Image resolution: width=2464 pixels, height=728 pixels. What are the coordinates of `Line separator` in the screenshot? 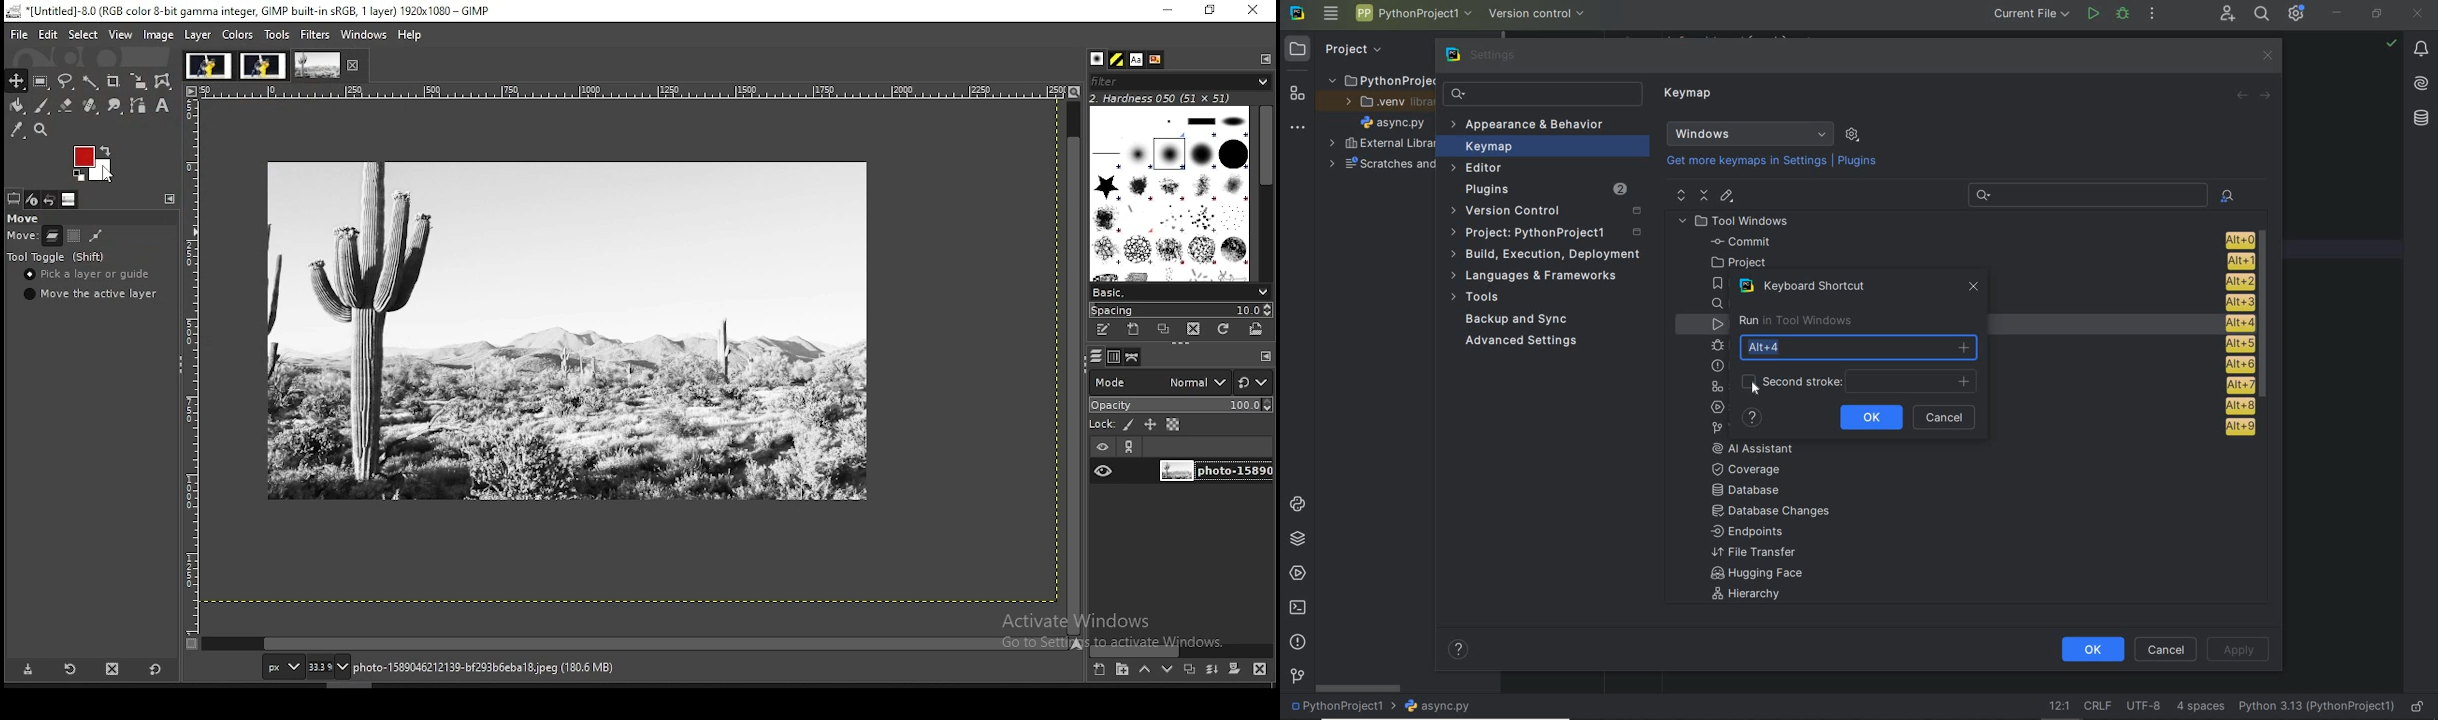 It's located at (2097, 706).